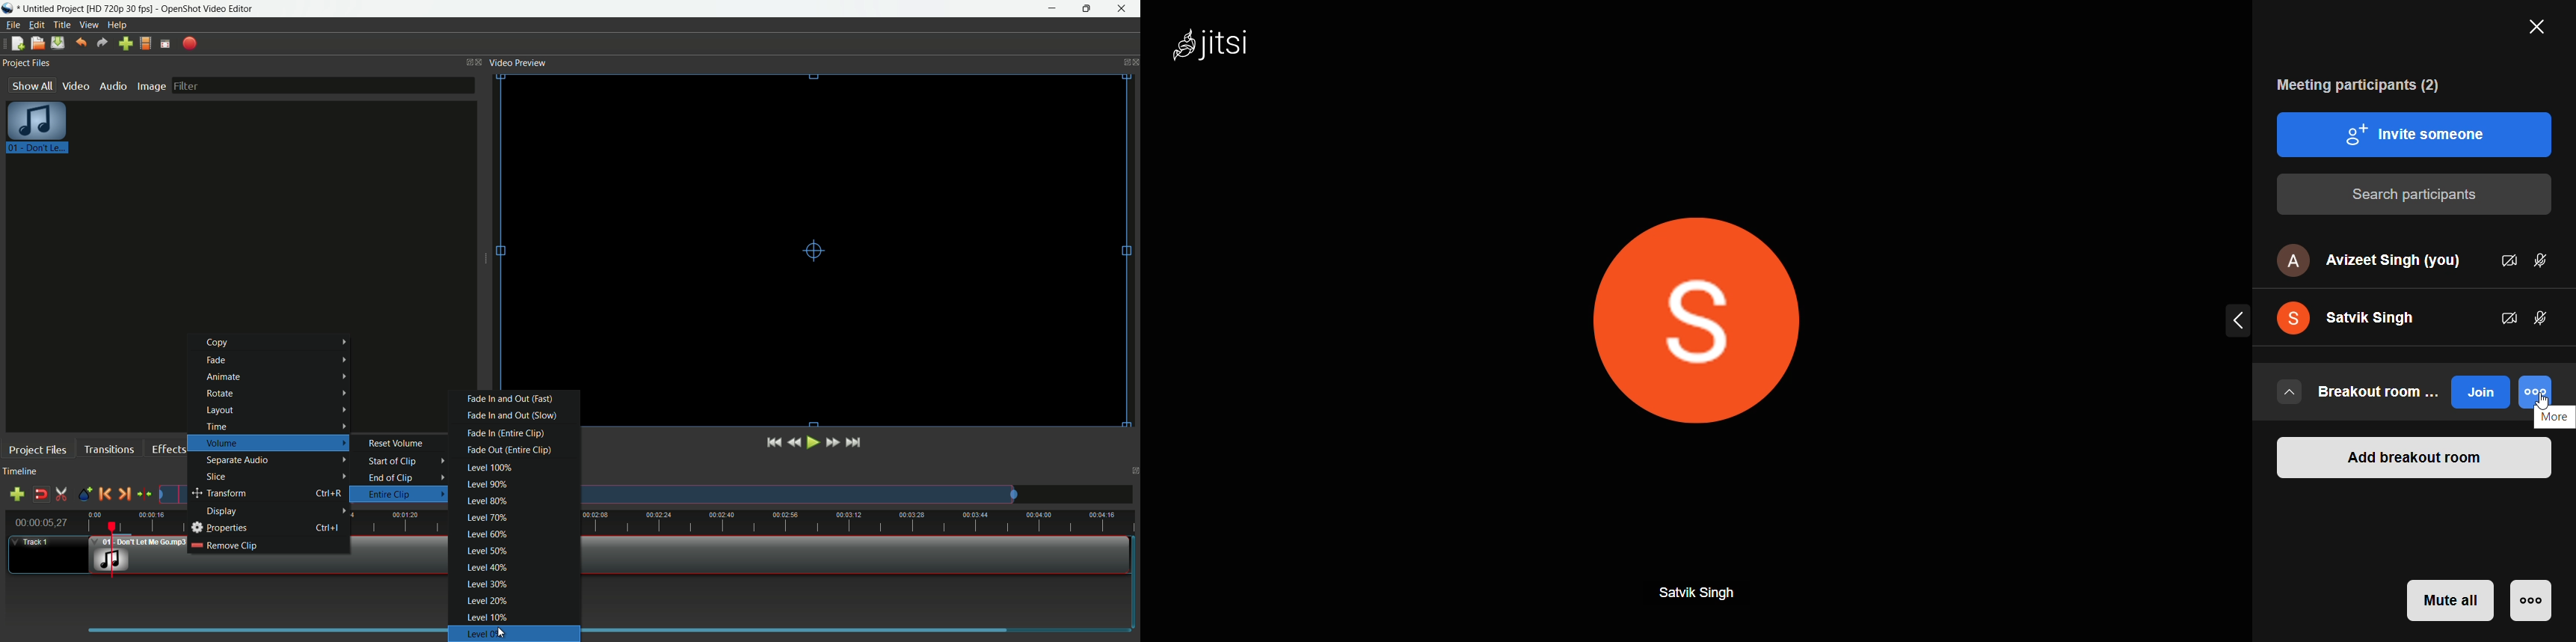 The height and width of the screenshot is (644, 2576). What do you see at coordinates (2414, 134) in the screenshot?
I see `invite people` at bounding box center [2414, 134].